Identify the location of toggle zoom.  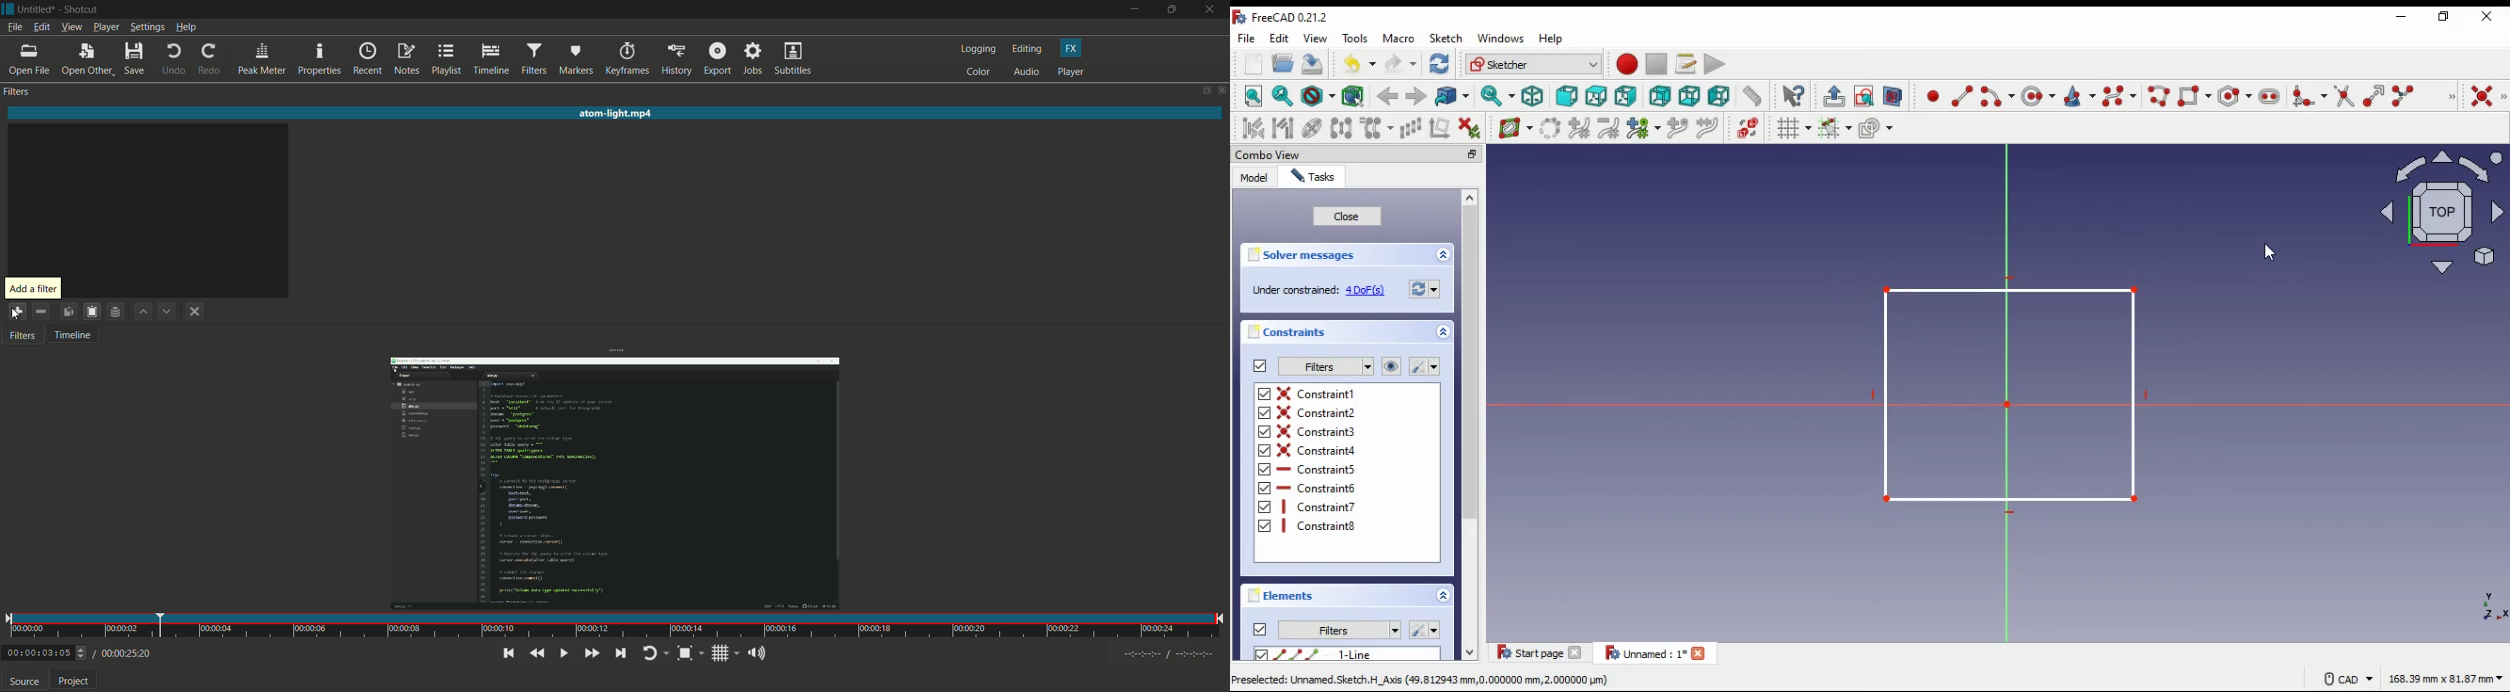
(684, 653).